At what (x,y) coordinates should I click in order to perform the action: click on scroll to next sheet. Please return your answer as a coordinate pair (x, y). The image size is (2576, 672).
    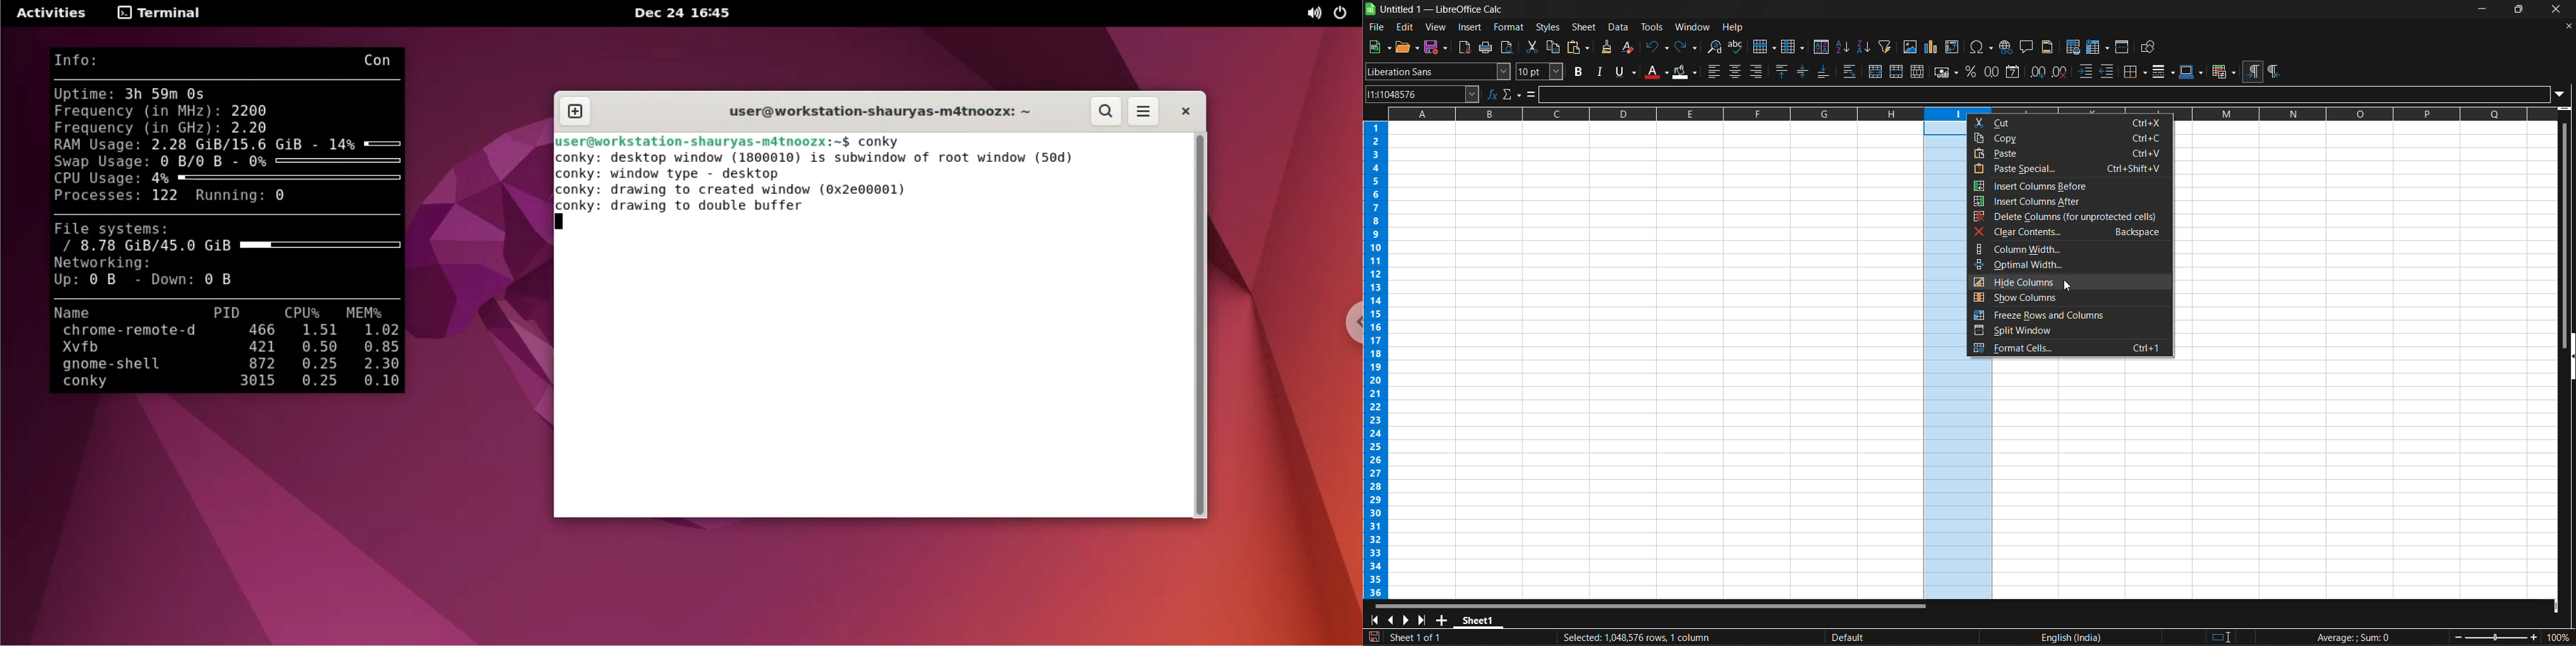
    Looking at the image, I should click on (1408, 619).